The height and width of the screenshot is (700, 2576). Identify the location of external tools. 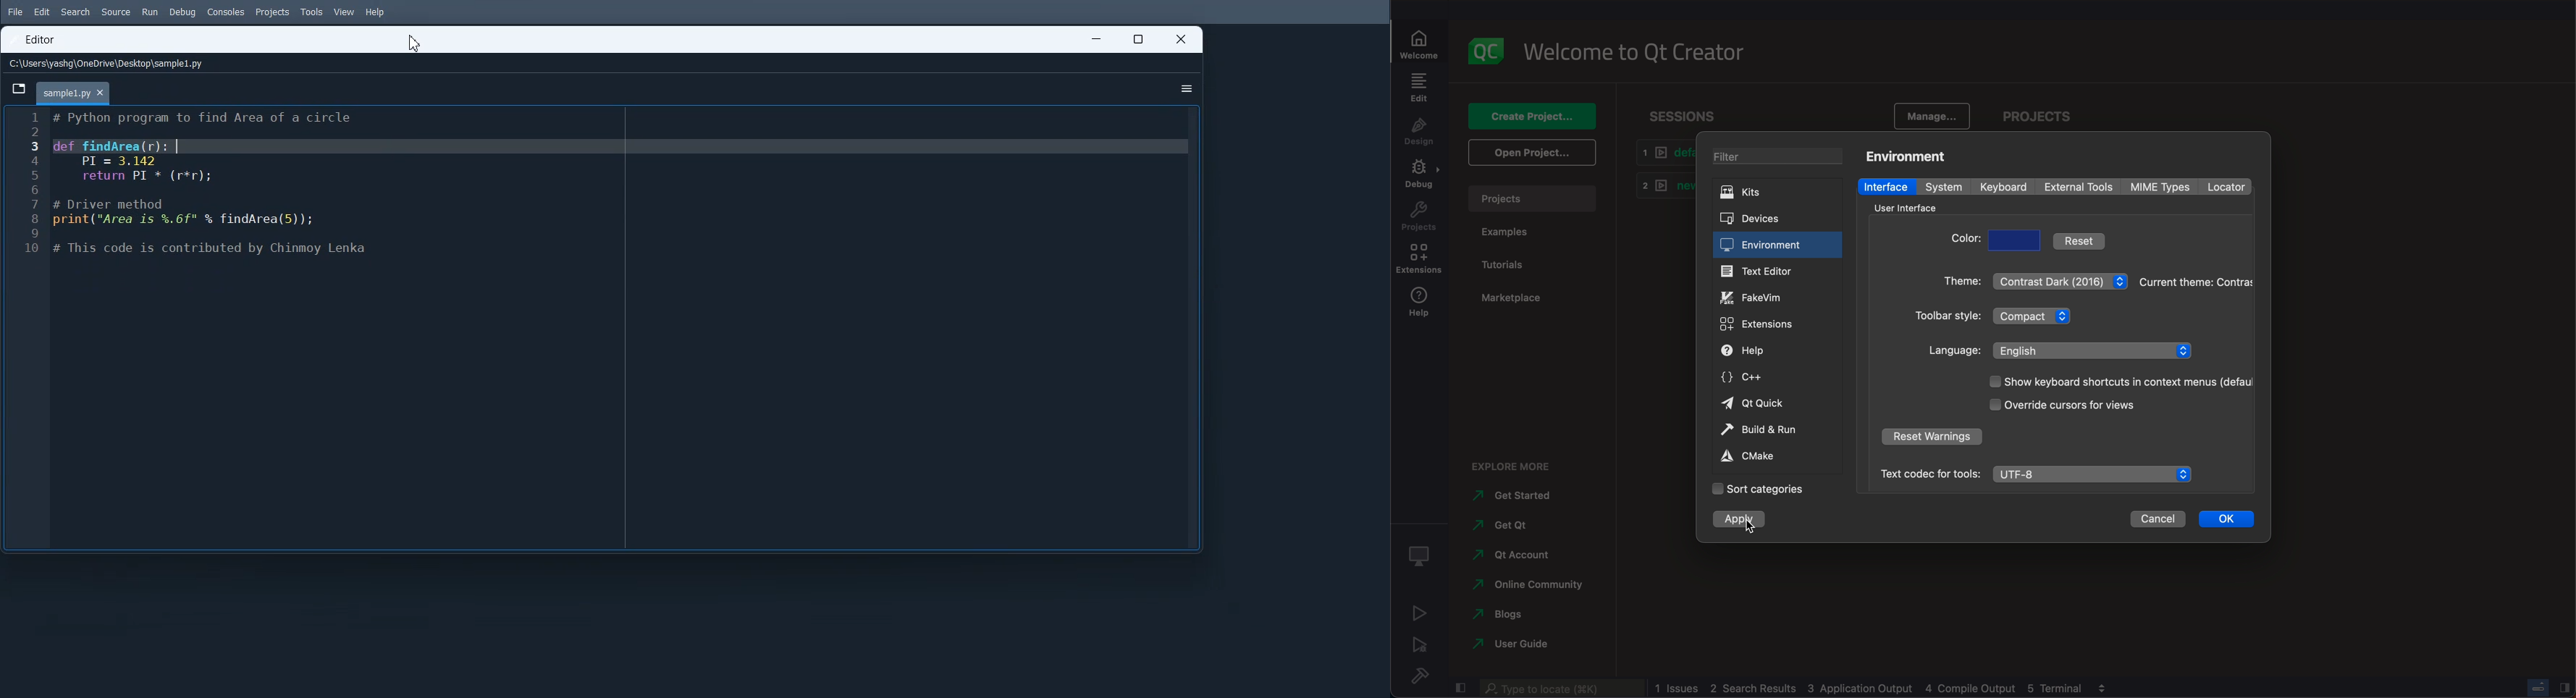
(2083, 188).